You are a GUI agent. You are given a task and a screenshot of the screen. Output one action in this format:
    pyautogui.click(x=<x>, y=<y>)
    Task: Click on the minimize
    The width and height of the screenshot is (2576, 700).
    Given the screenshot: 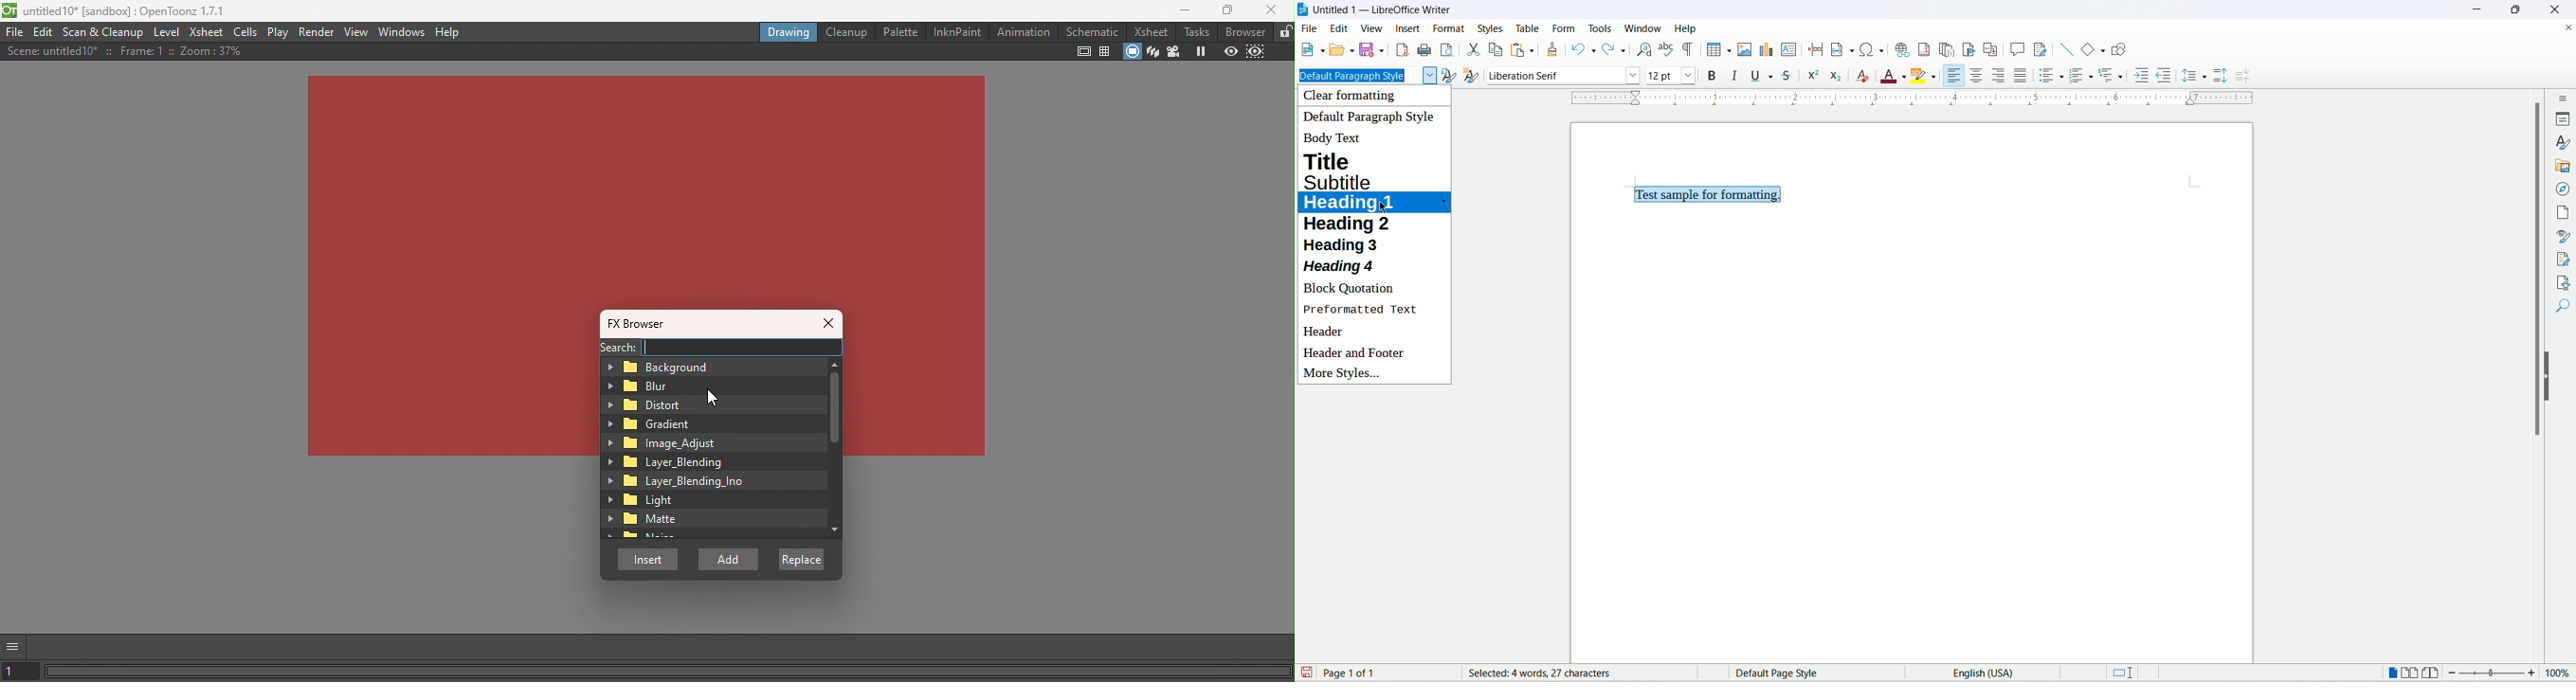 What is the action you would take?
    pyautogui.click(x=2477, y=8)
    